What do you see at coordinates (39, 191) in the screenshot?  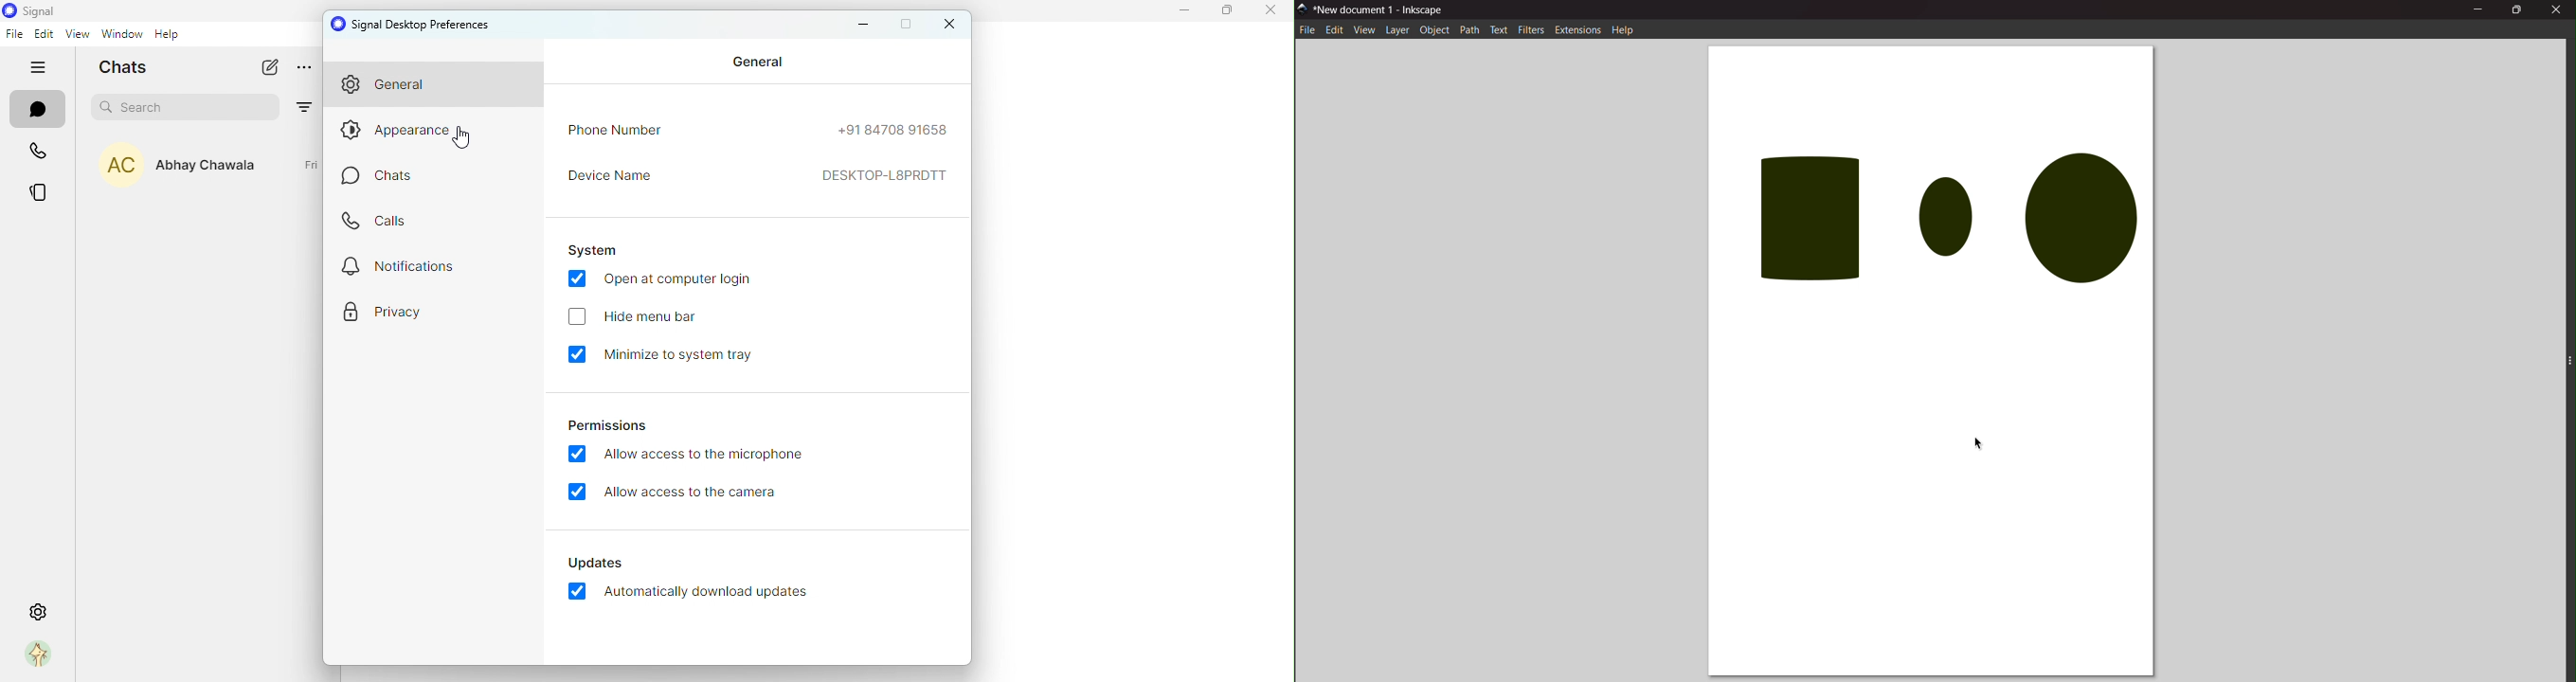 I see `stories` at bounding box center [39, 191].